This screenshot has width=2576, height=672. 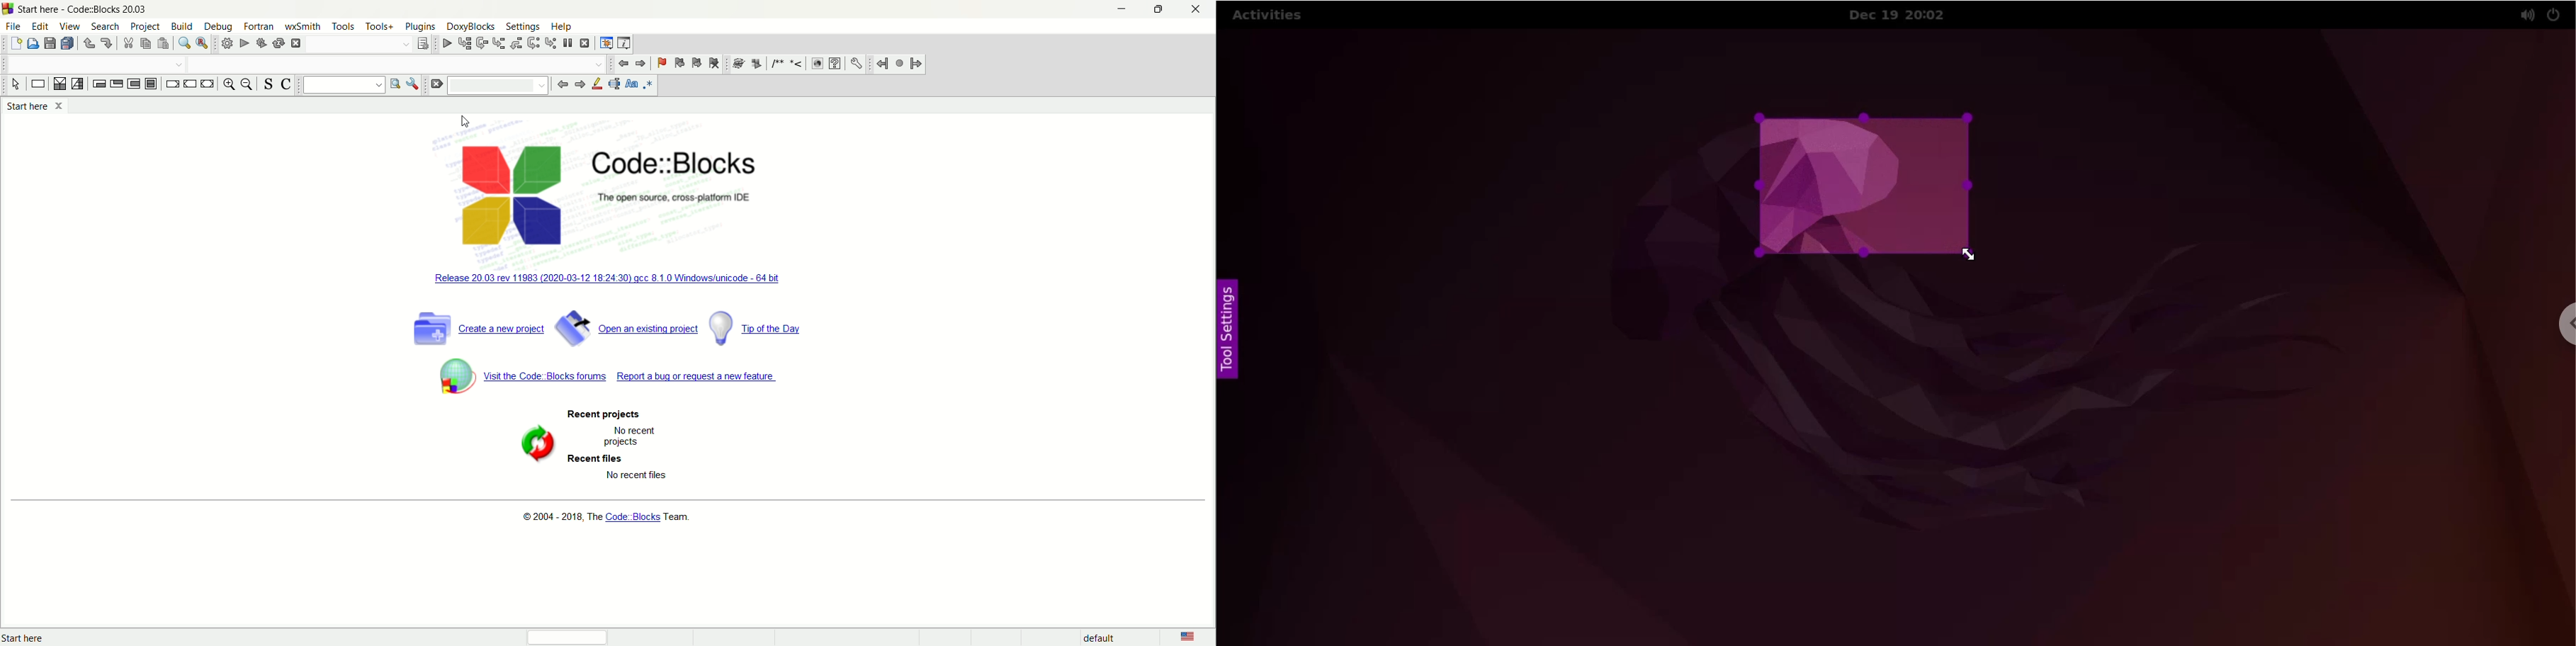 What do you see at coordinates (899, 65) in the screenshot?
I see `last jump` at bounding box center [899, 65].